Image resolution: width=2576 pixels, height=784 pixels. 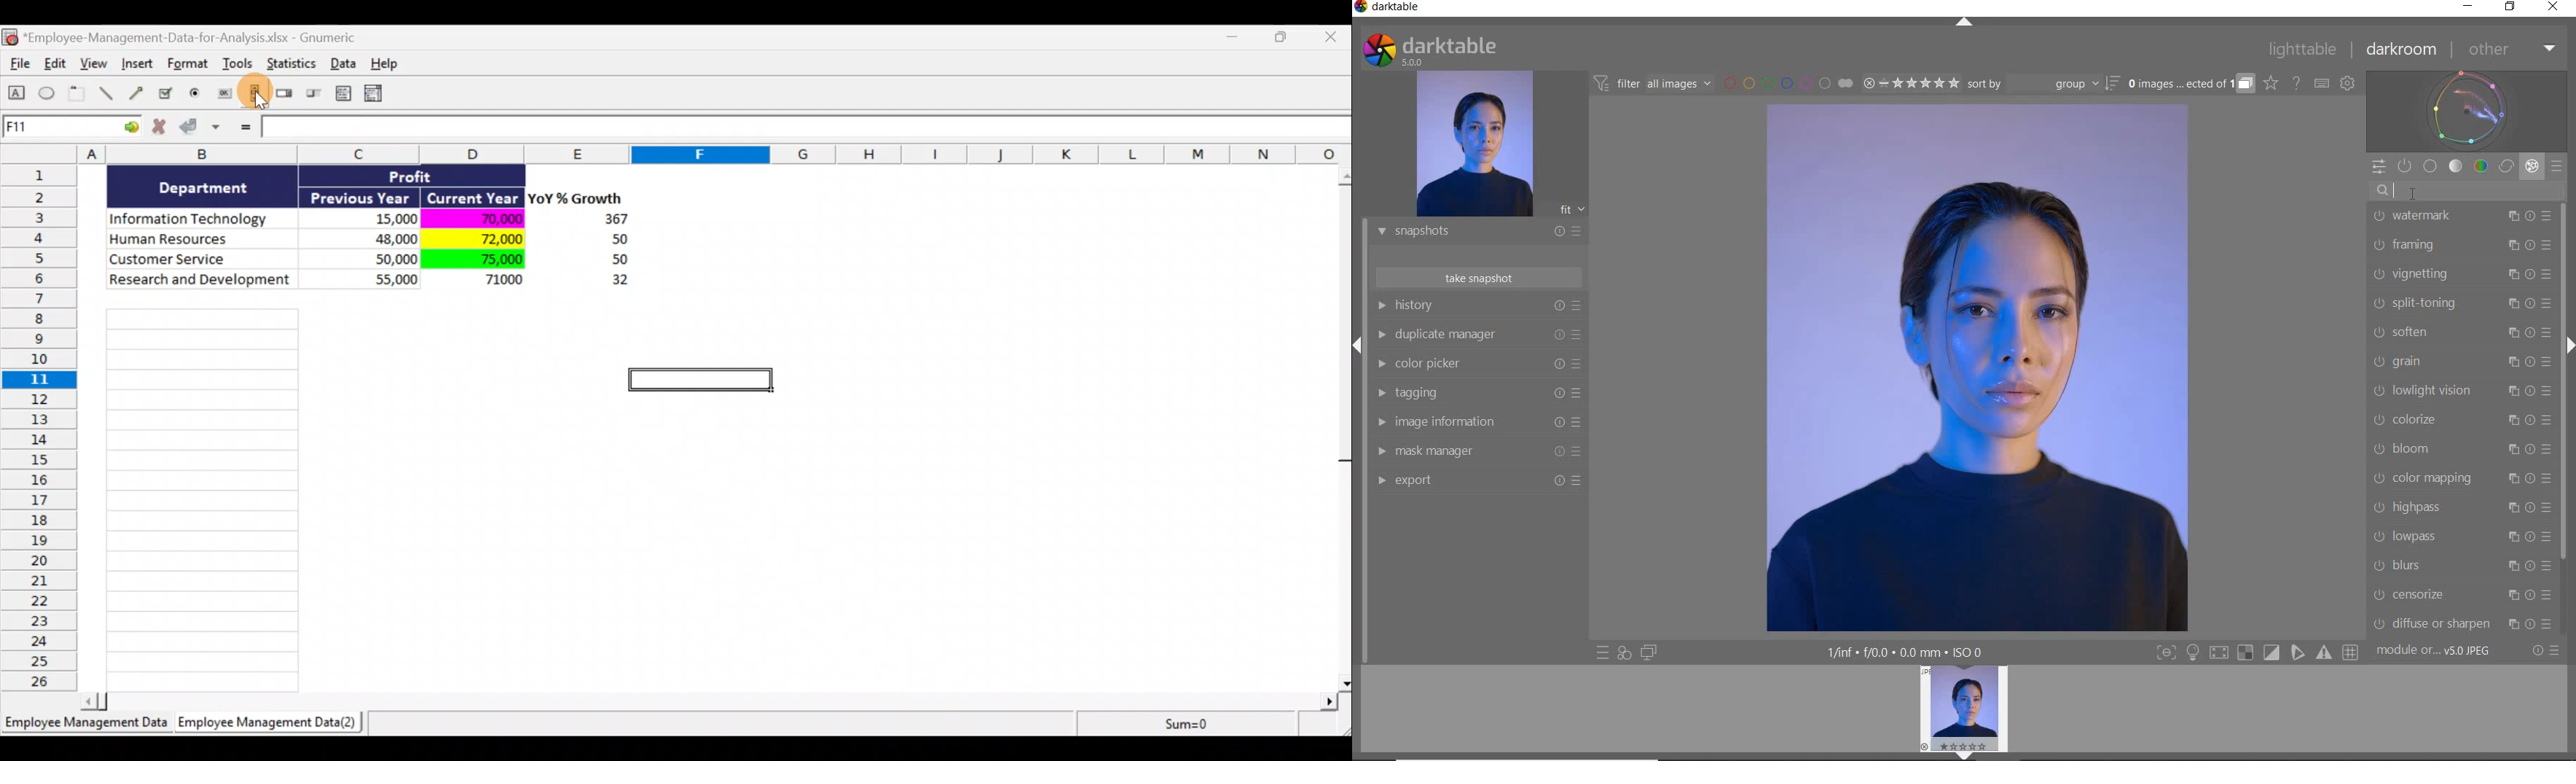 What do you see at coordinates (1964, 707) in the screenshot?
I see `IMAGE PREVIEW` at bounding box center [1964, 707].